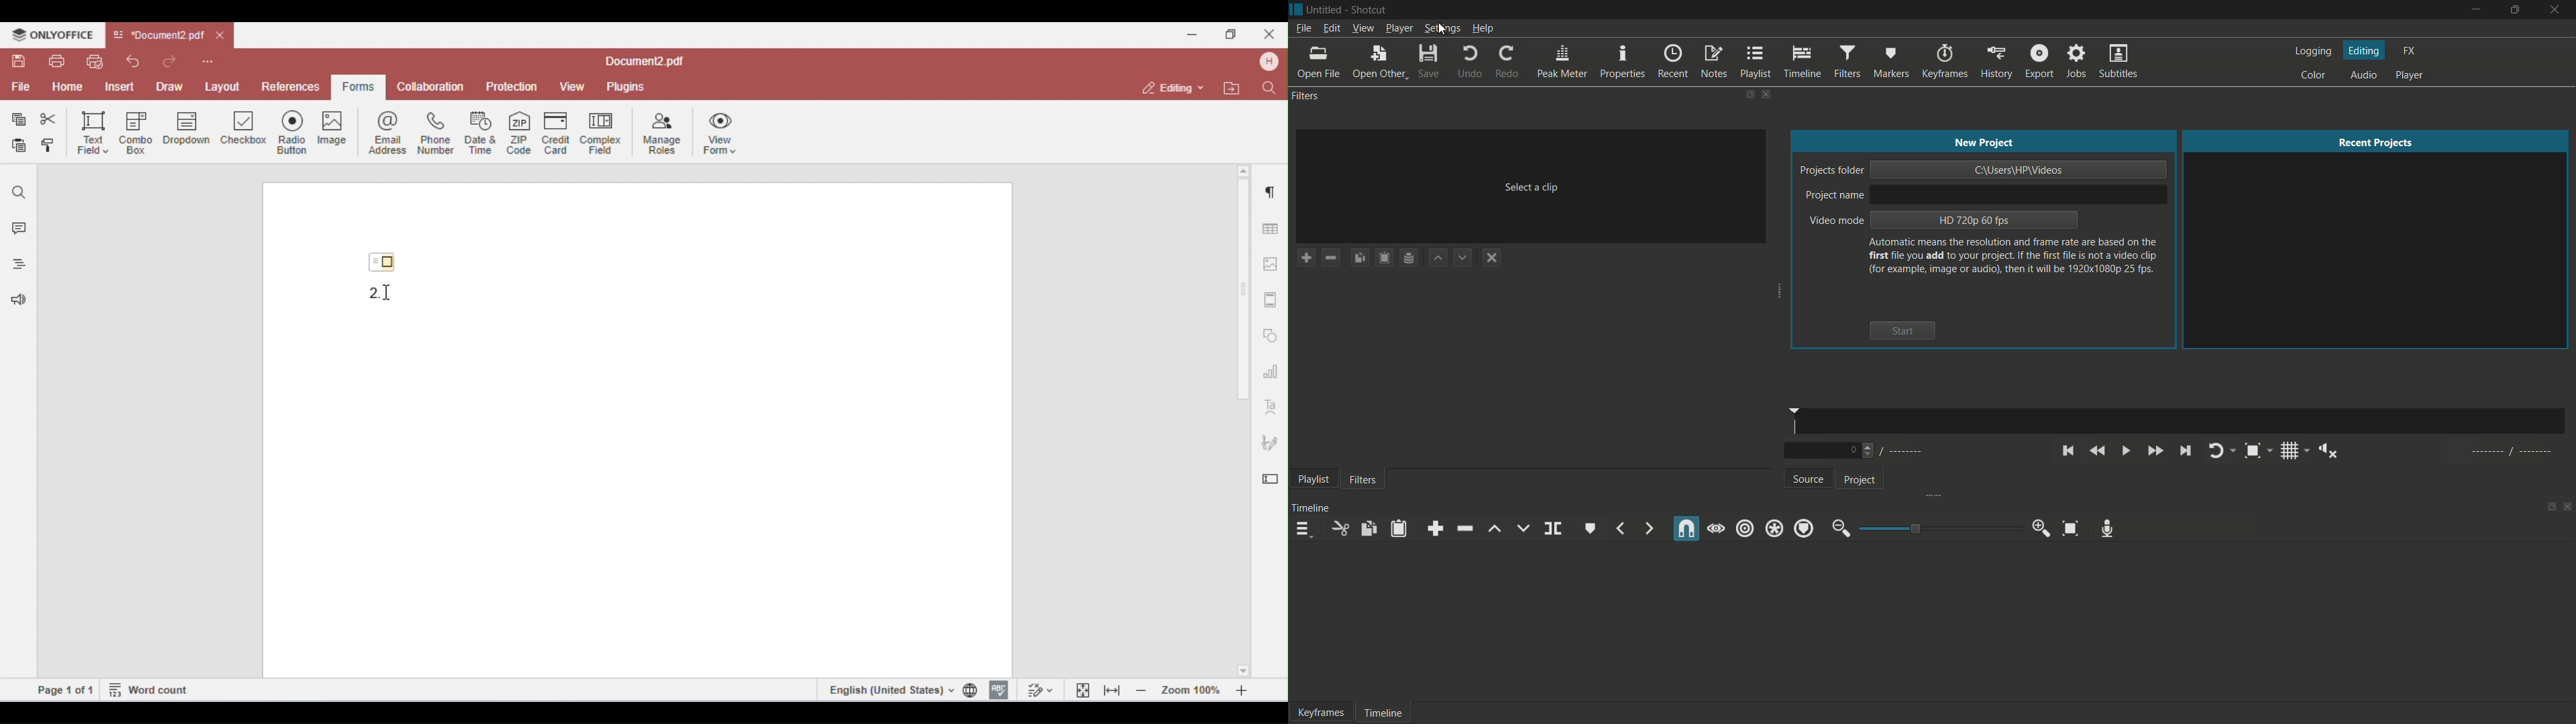 This screenshot has height=728, width=2576. Describe the element at coordinates (1483, 29) in the screenshot. I see `help menu` at that location.